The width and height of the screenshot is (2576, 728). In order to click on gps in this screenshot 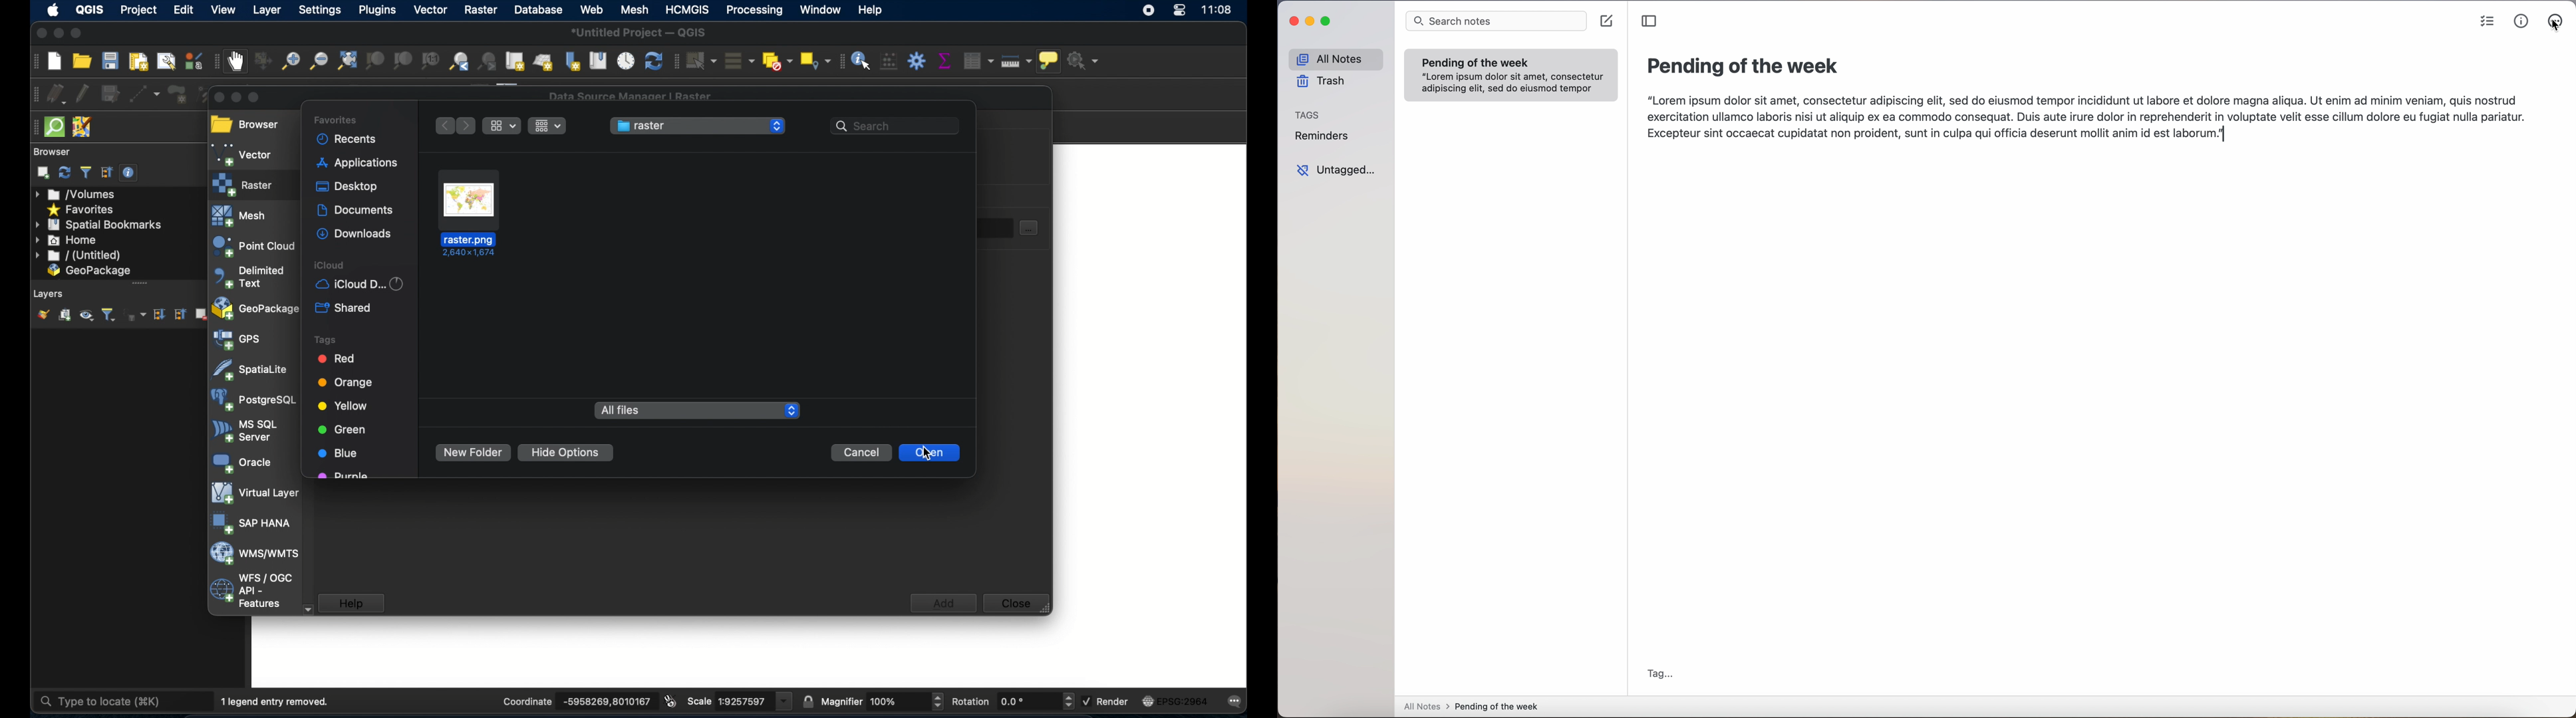, I will do `click(237, 341)`.